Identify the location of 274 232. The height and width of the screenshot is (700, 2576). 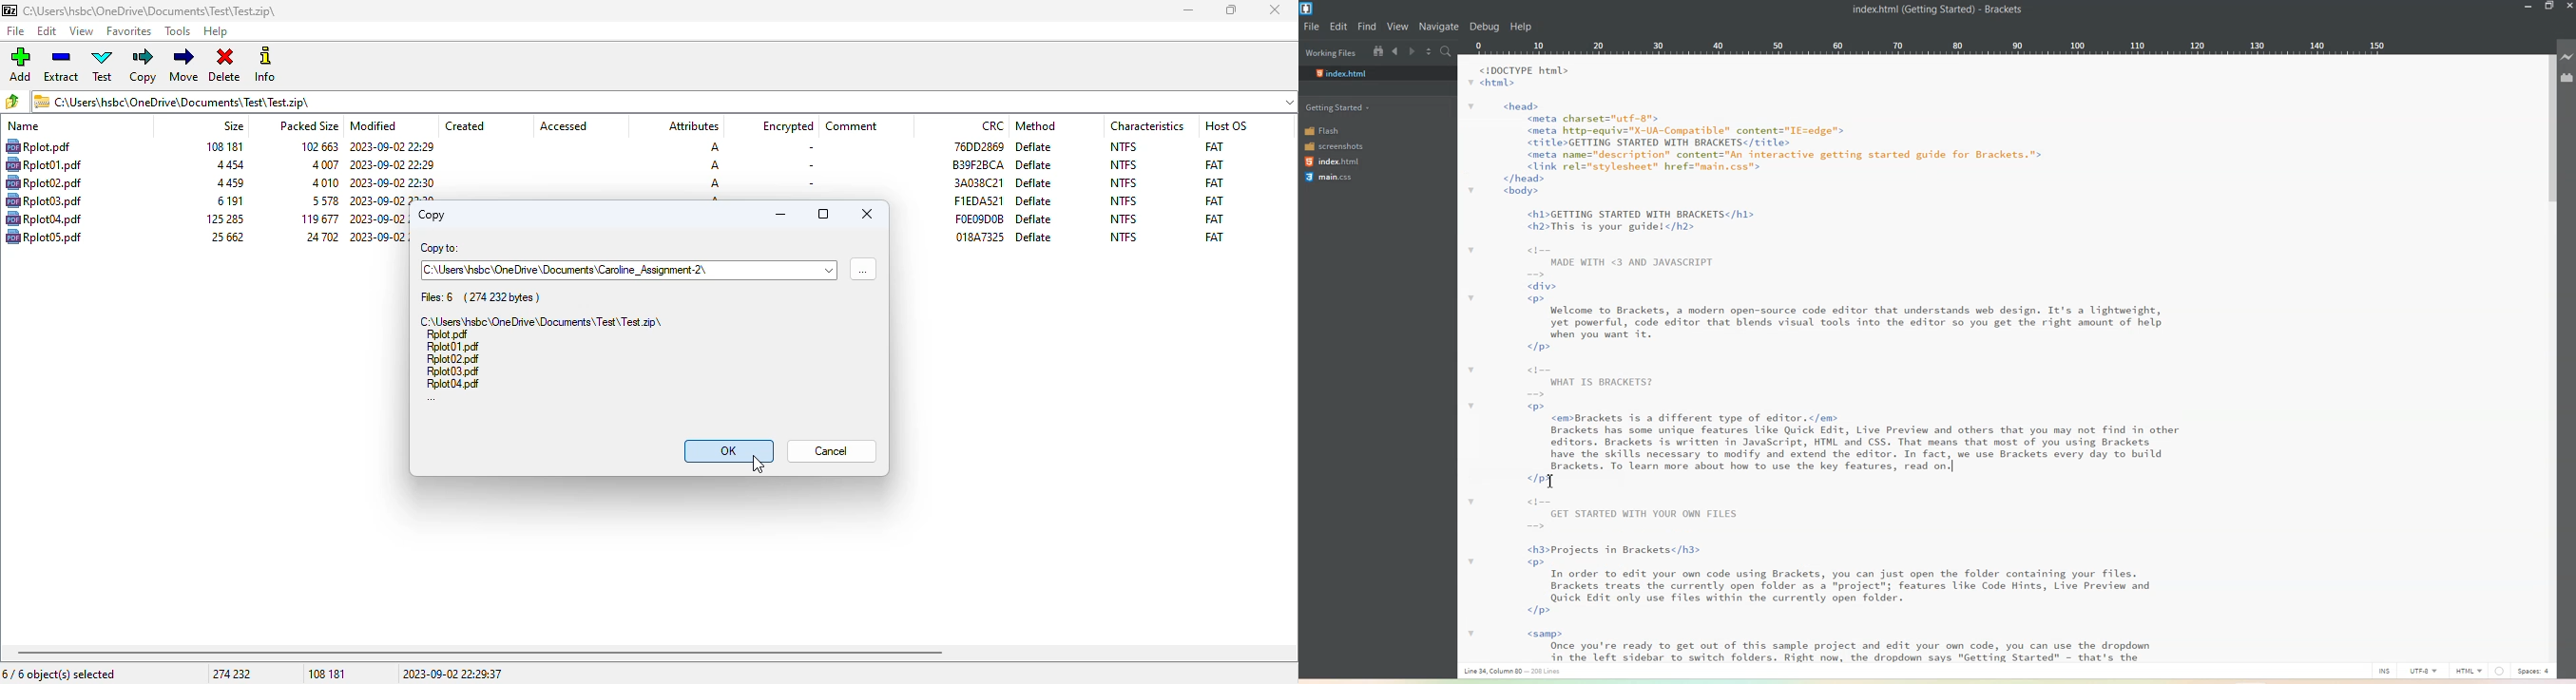
(231, 674).